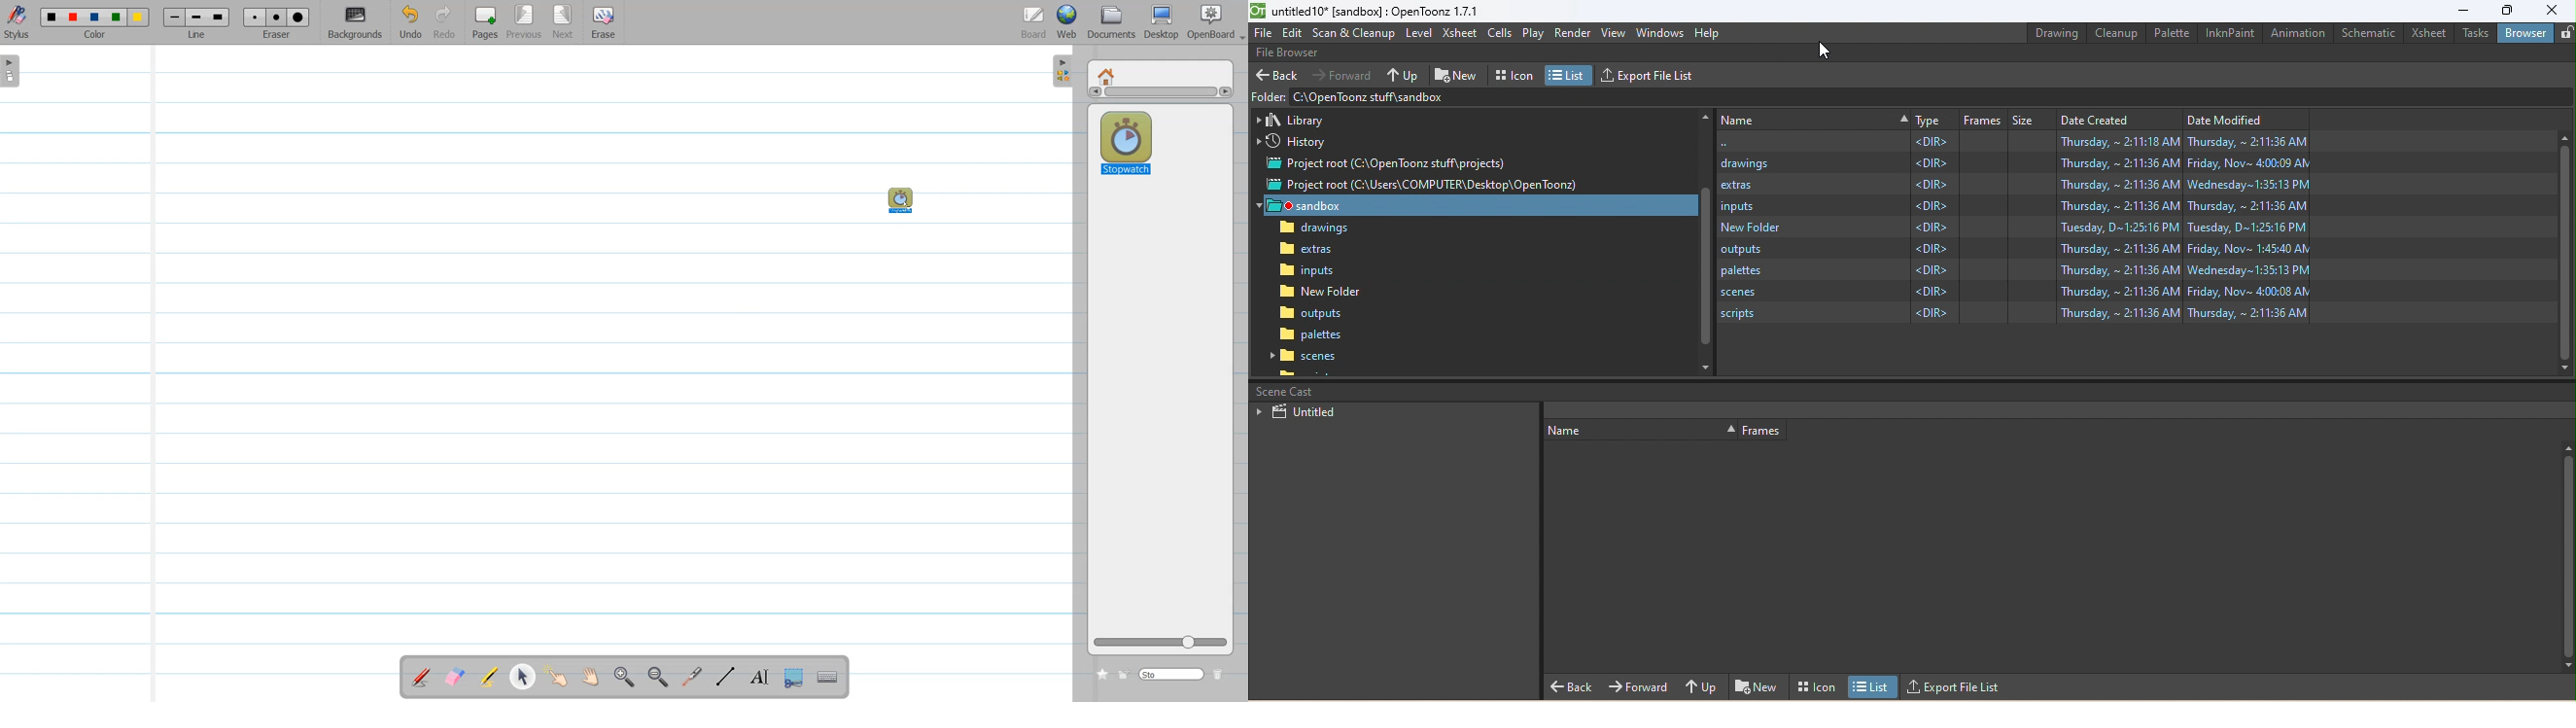 This screenshot has width=2576, height=728. Describe the element at coordinates (2013, 272) in the screenshot. I see `scenes` at that location.